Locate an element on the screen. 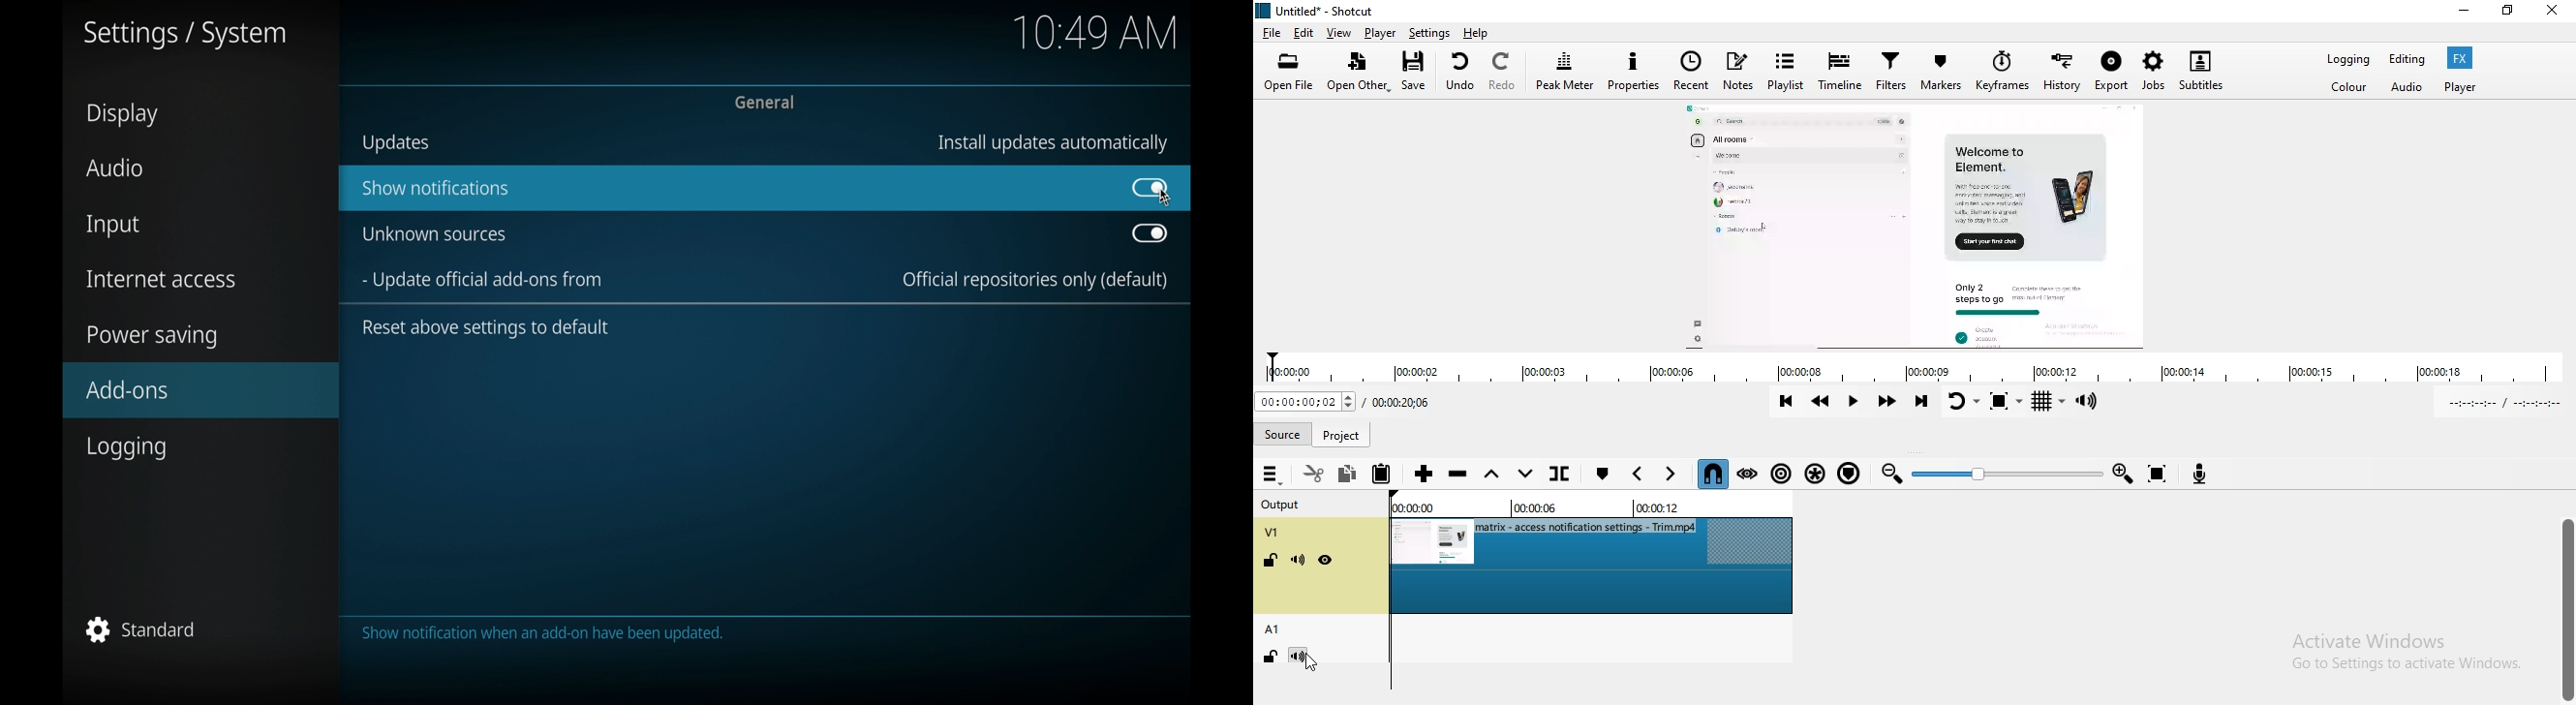  standard is located at coordinates (141, 629).